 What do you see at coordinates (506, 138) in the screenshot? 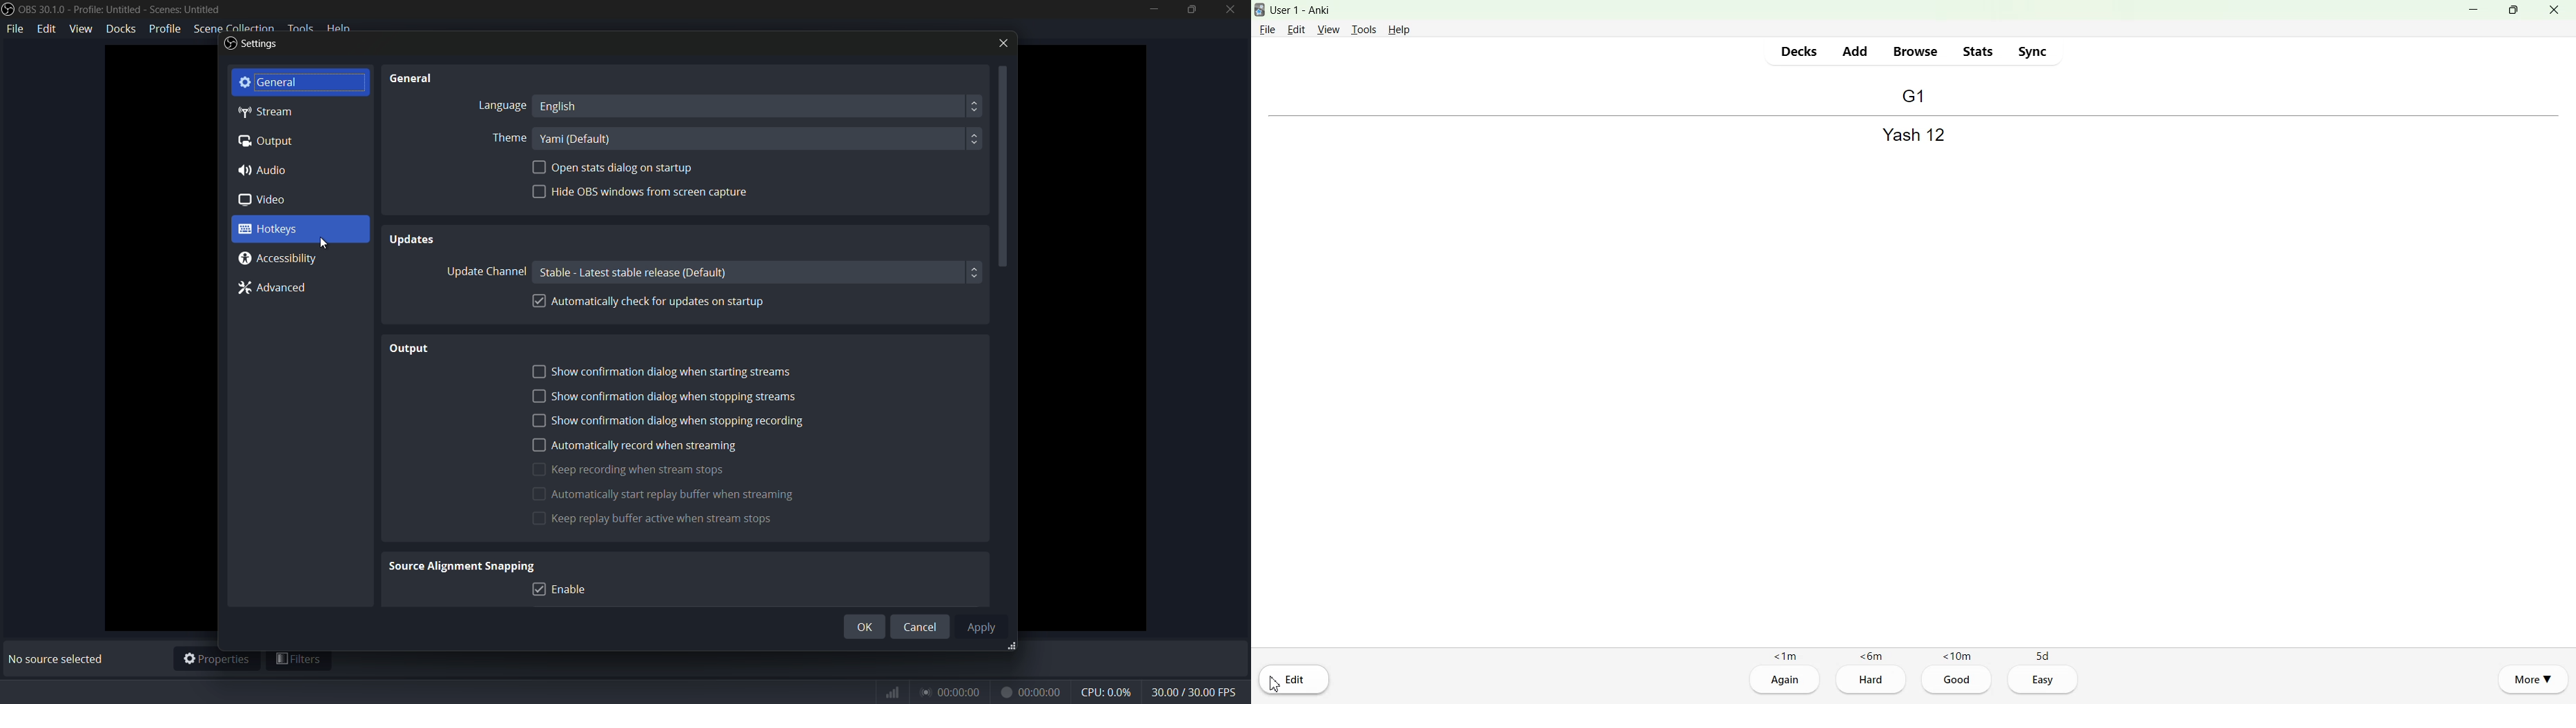
I see `Theme` at bounding box center [506, 138].